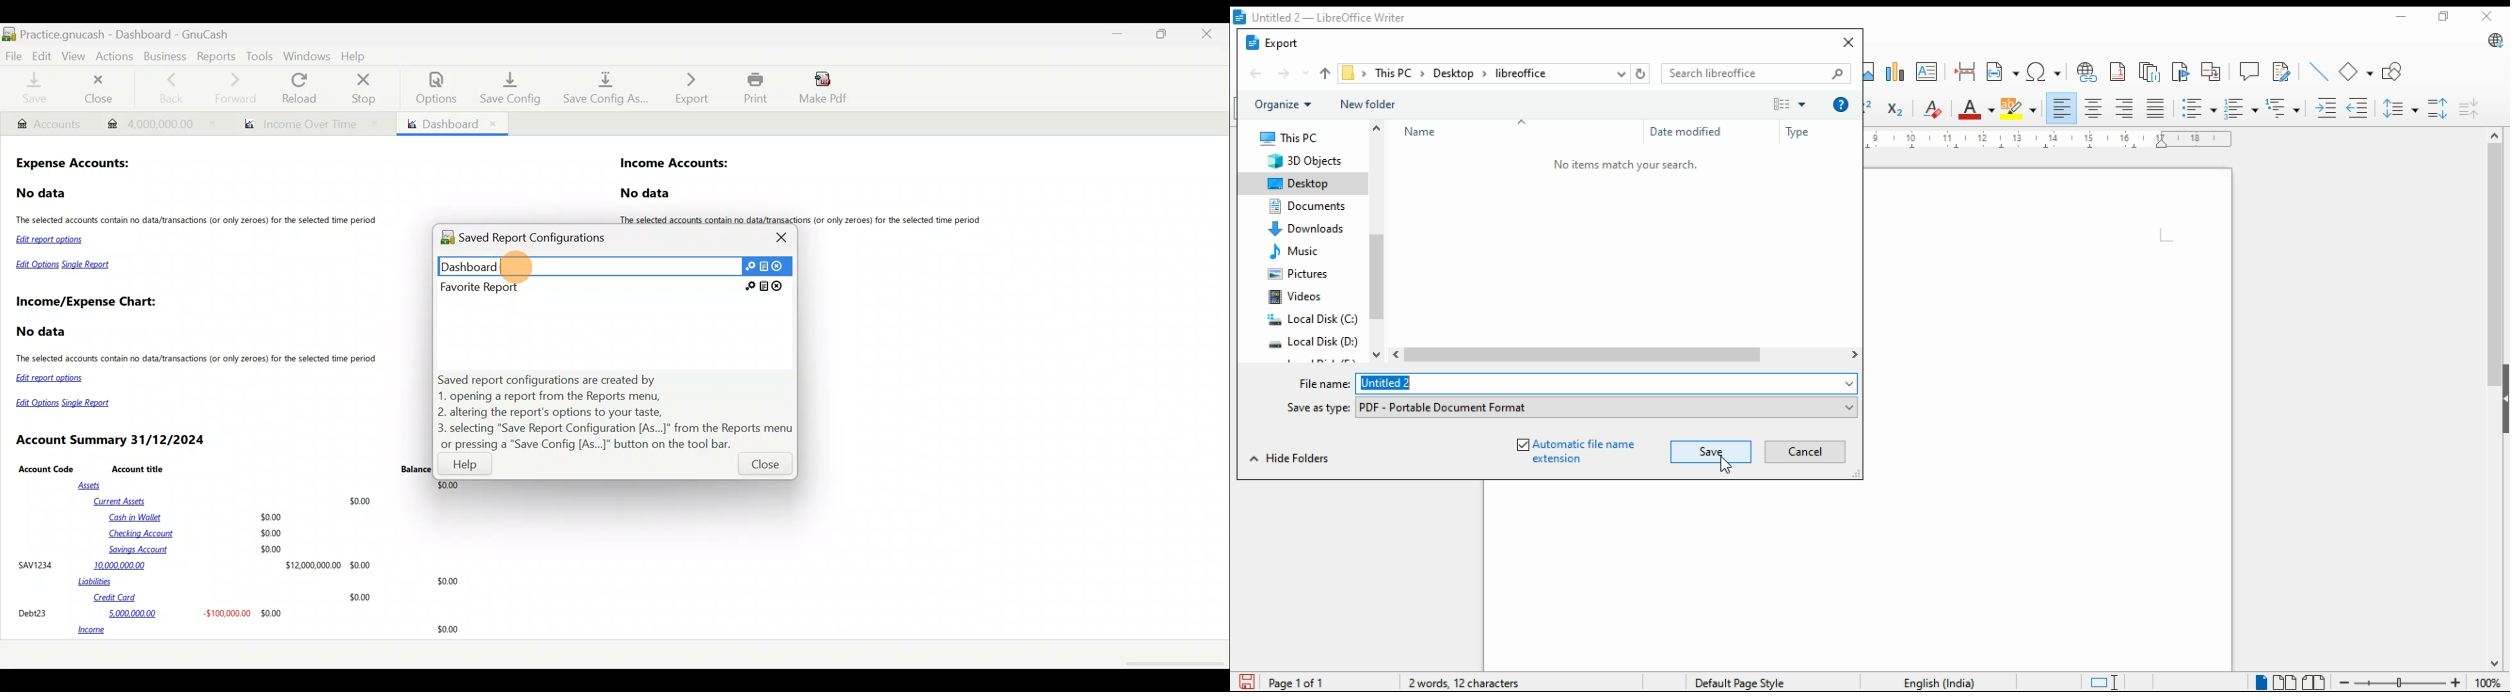 The image size is (2520, 700). I want to click on insert bookmark, so click(2181, 69).